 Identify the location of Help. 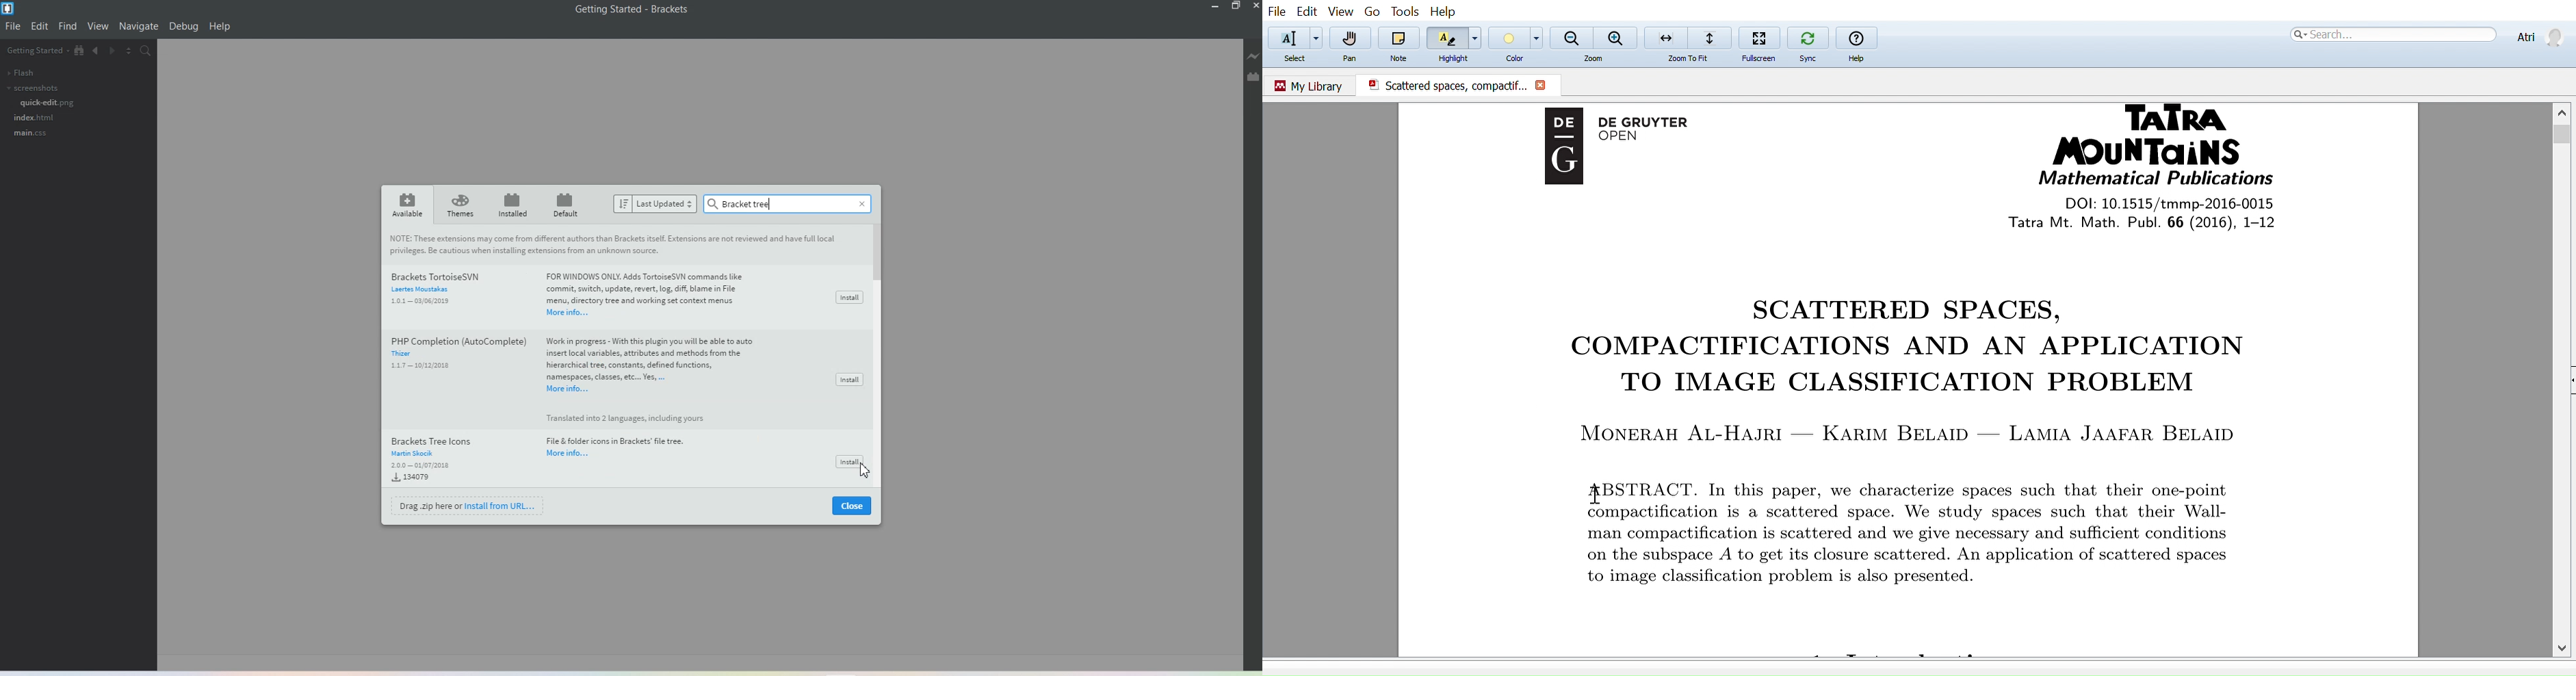
(1446, 12).